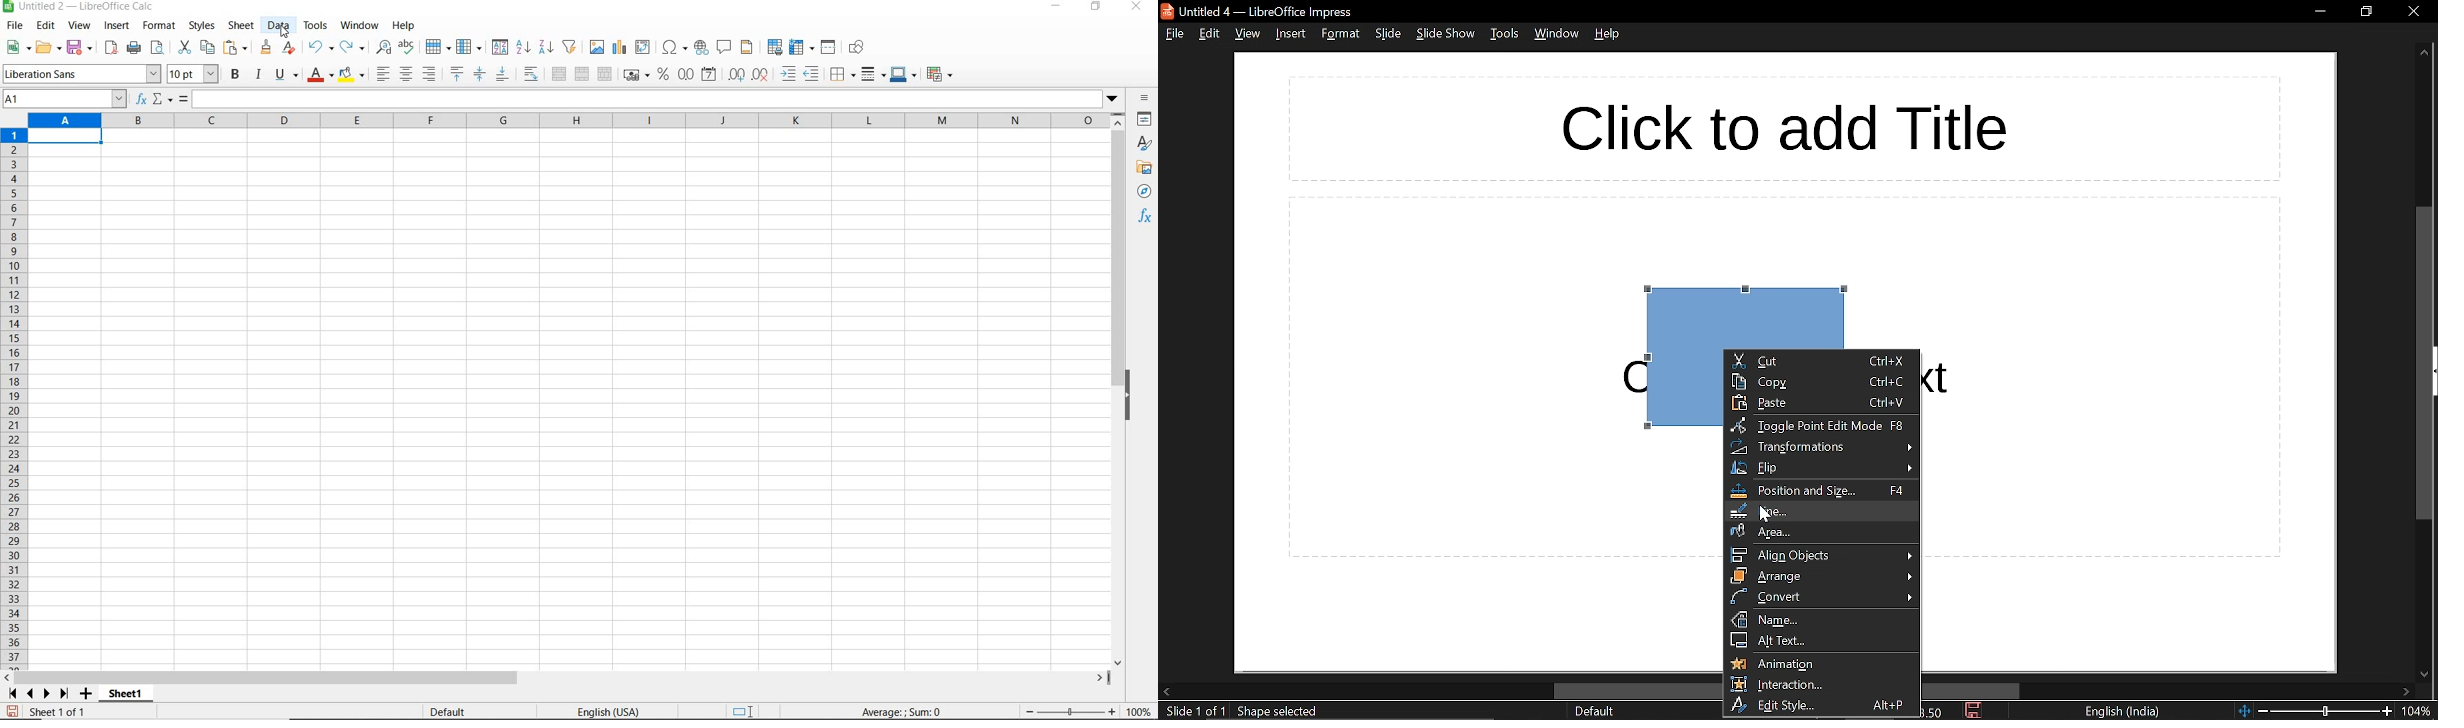  What do you see at coordinates (1388, 34) in the screenshot?
I see `slide` at bounding box center [1388, 34].